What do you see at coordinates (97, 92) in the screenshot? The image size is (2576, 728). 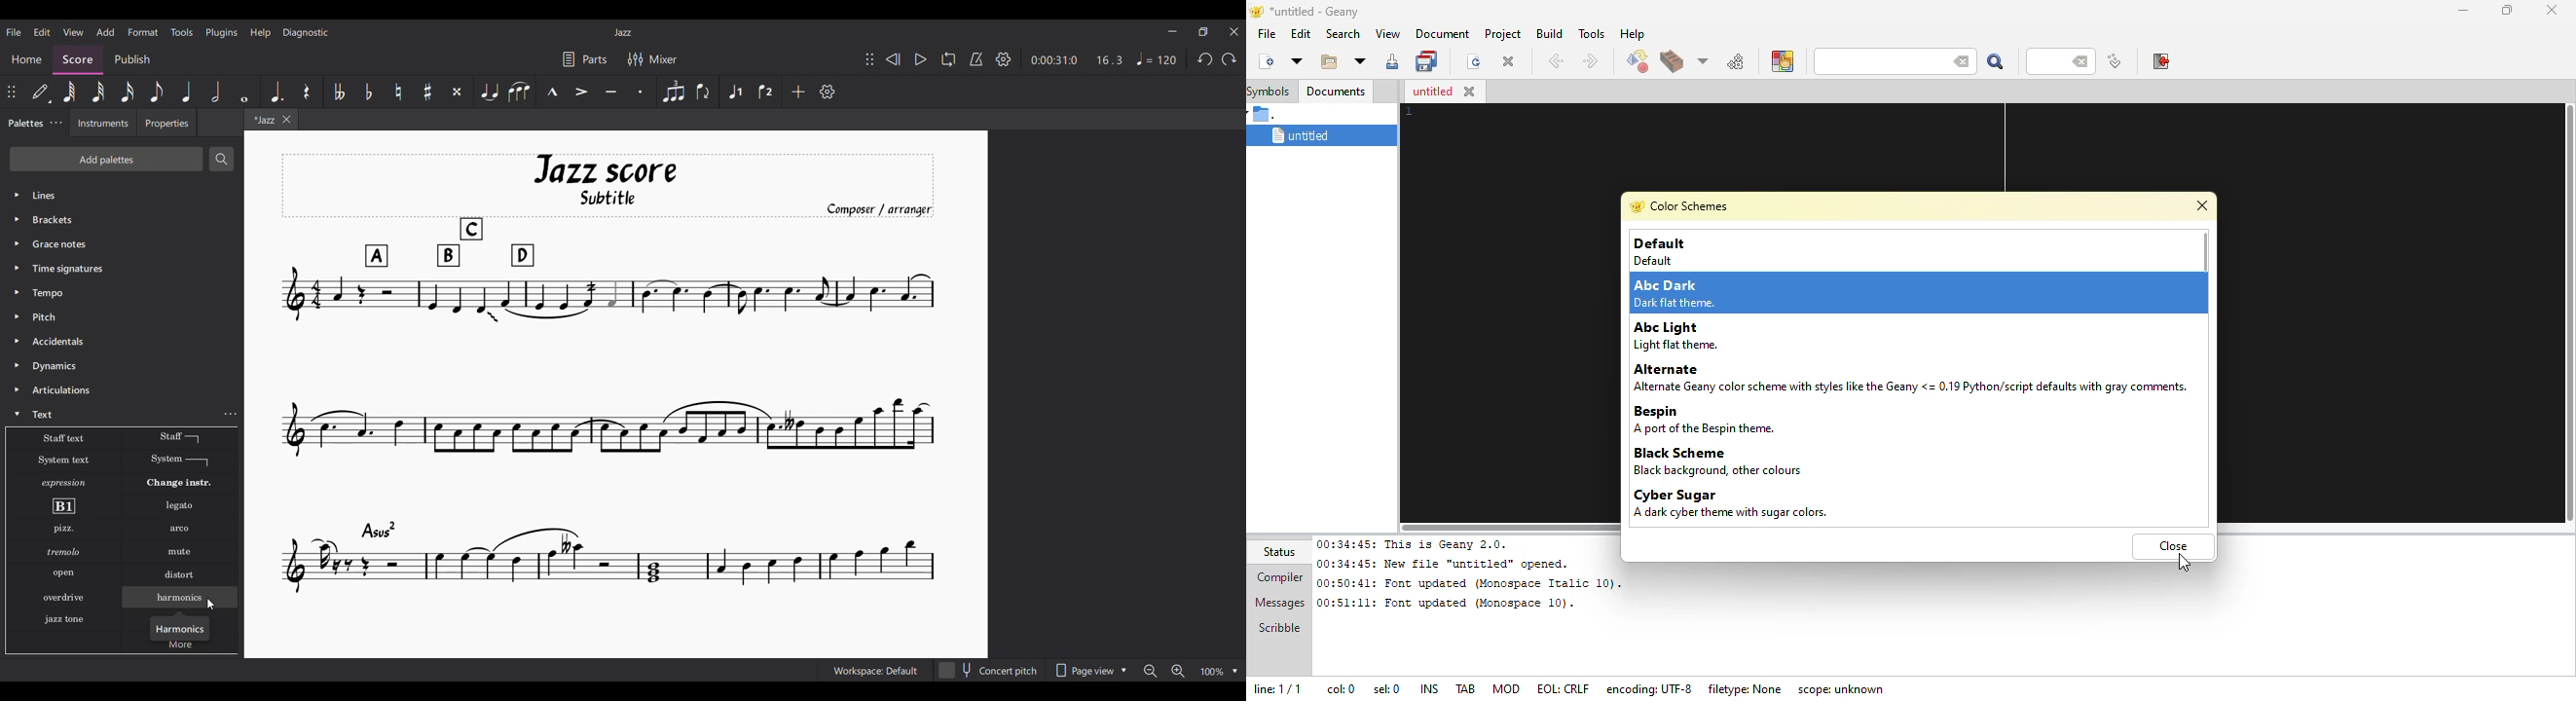 I see `32nd note` at bounding box center [97, 92].